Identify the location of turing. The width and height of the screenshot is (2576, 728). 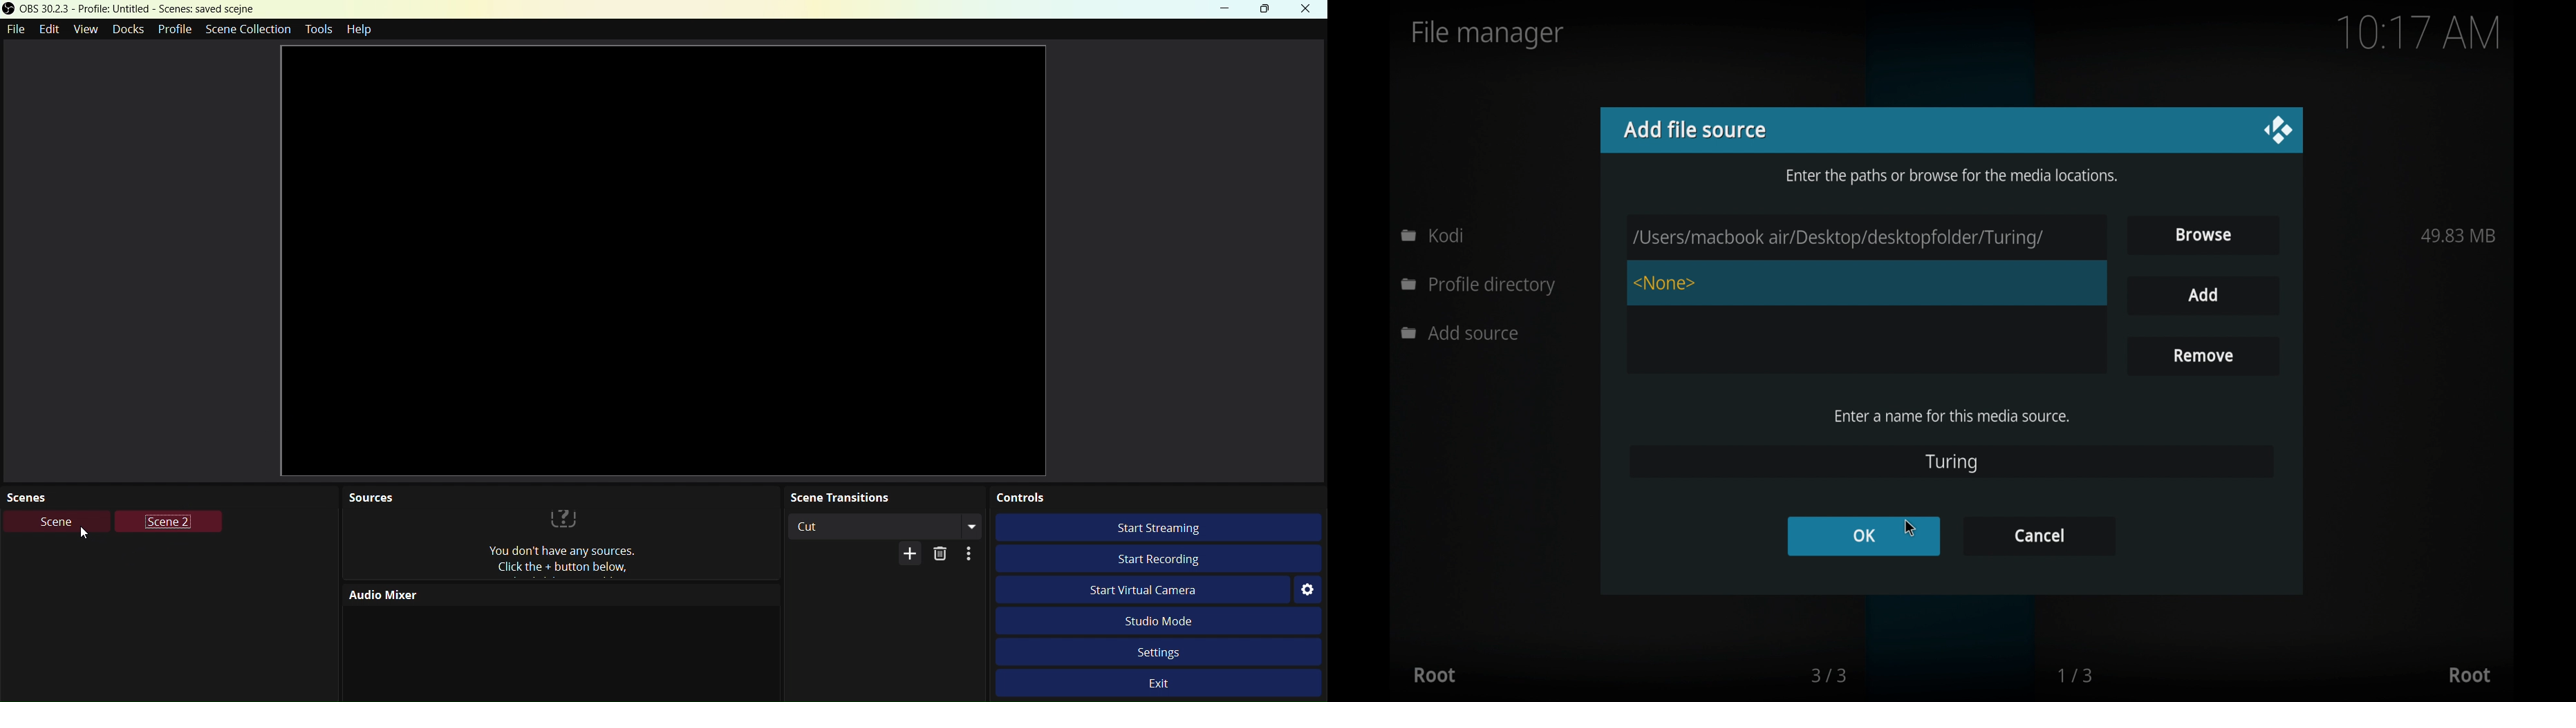
(1952, 462).